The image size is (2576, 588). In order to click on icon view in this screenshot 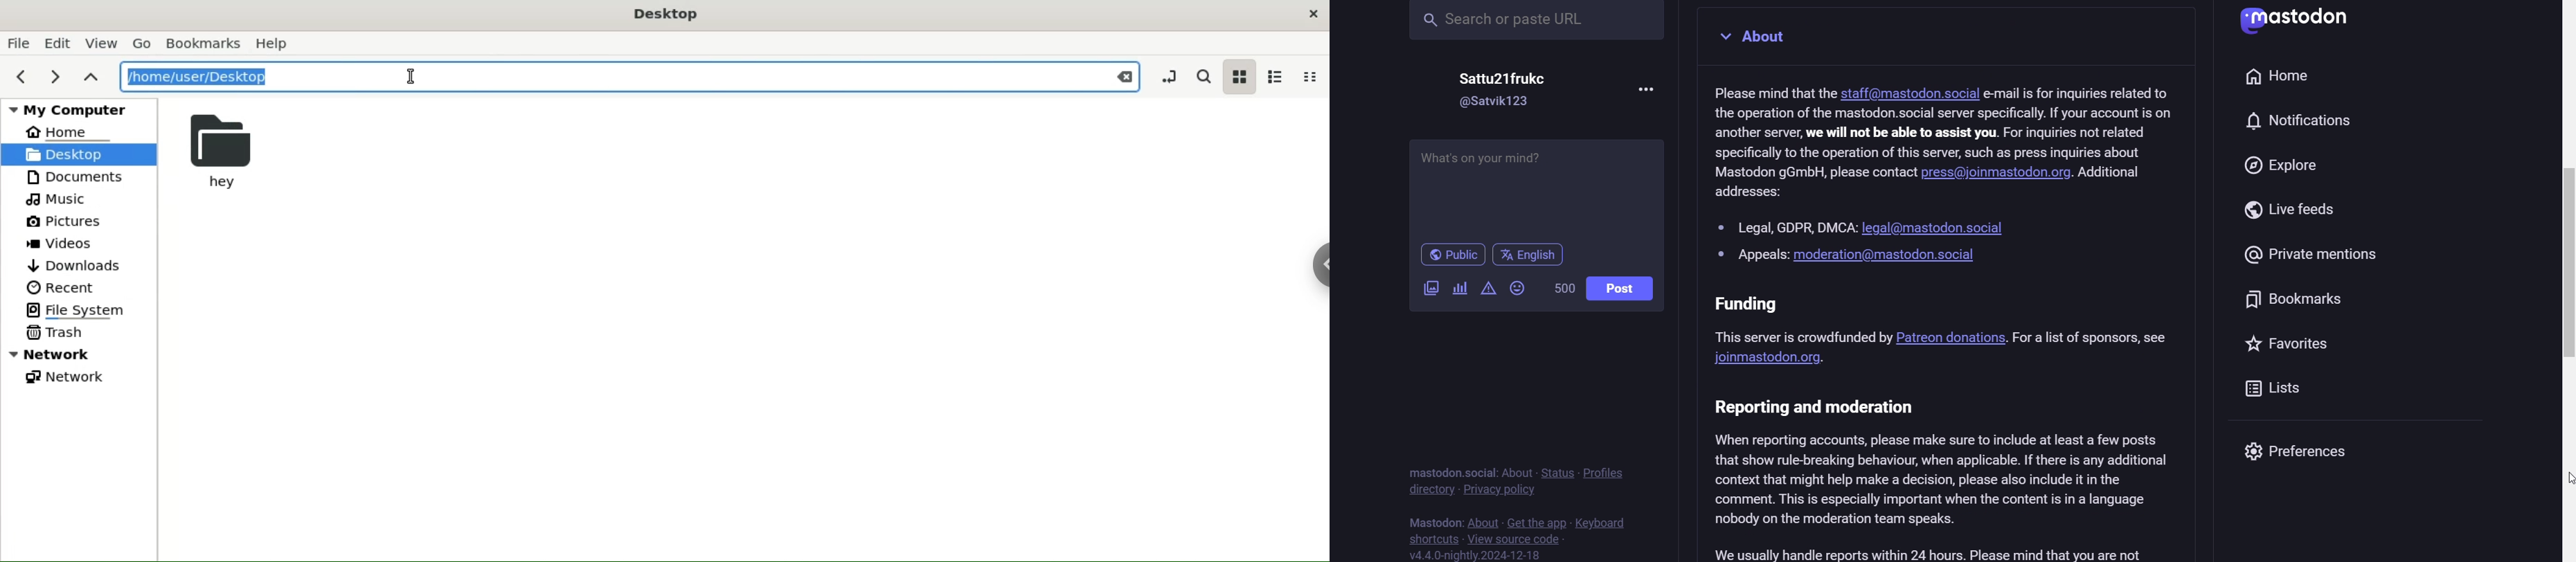, I will do `click(1239, 76)`.